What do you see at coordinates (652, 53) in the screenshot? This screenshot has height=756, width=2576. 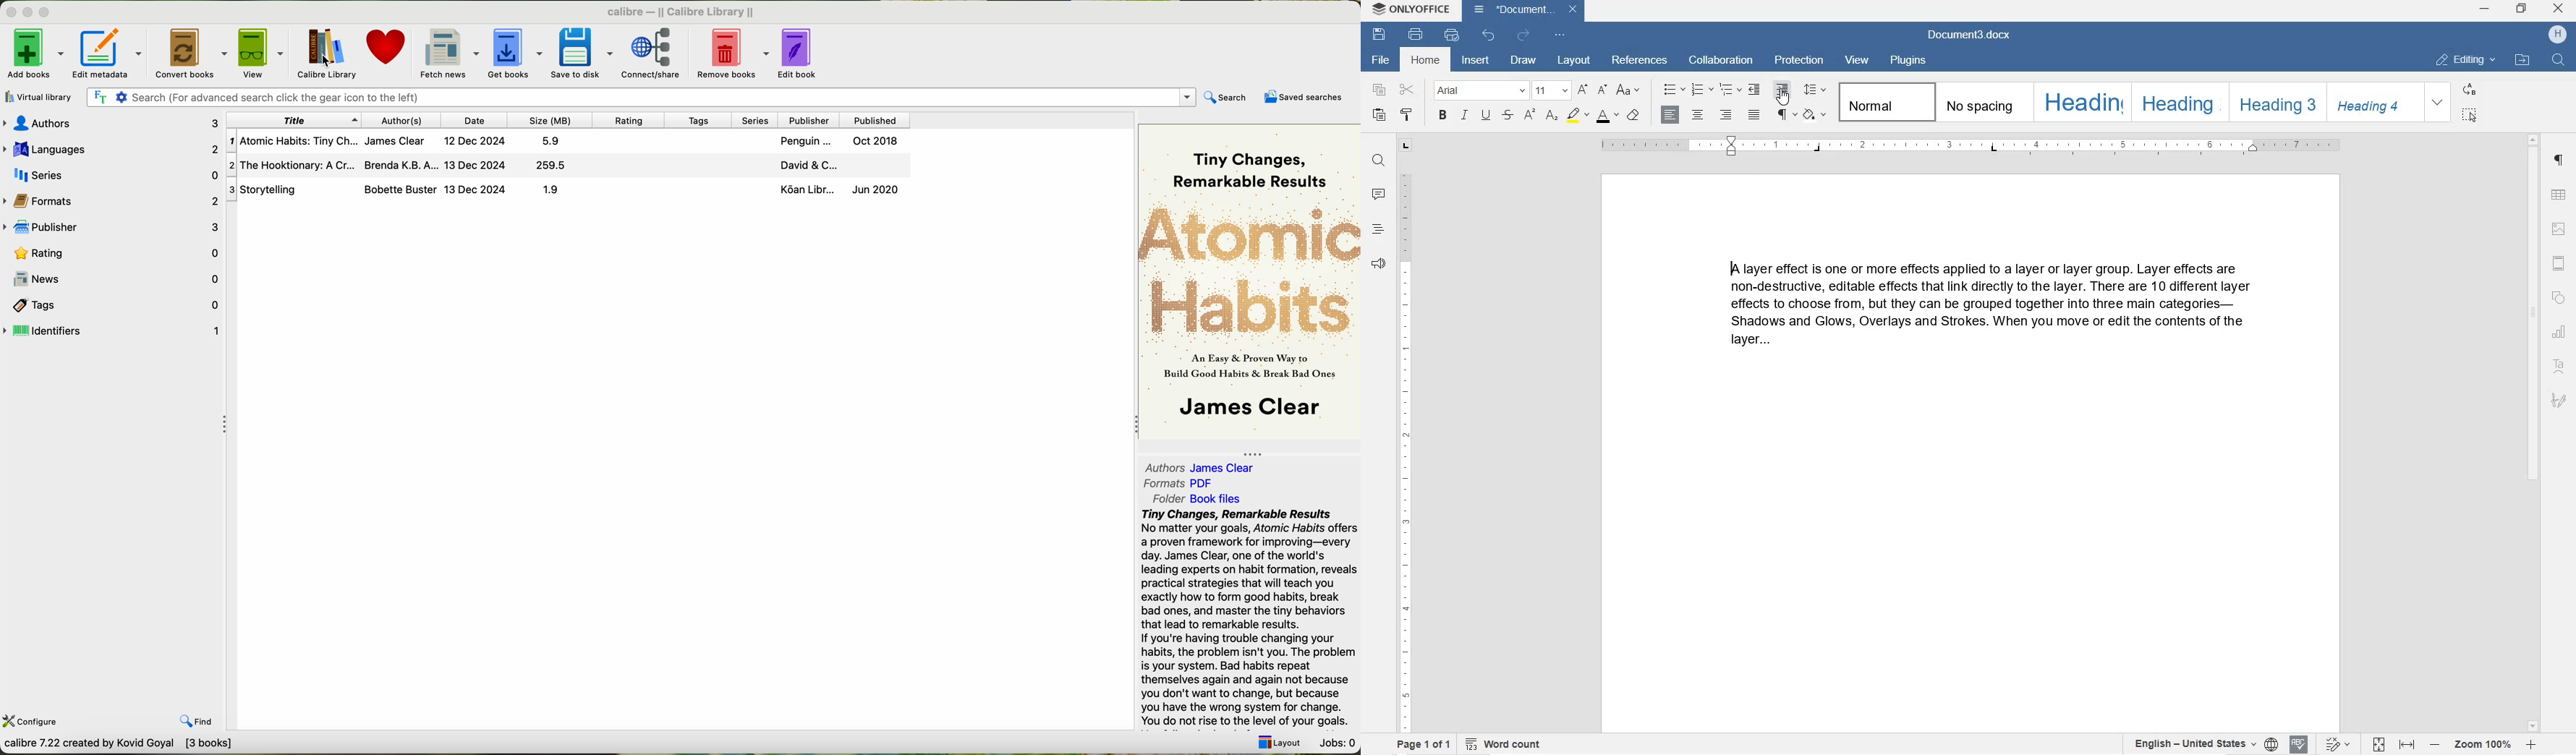 I see `connect/share` at bounding box center [652, 53].